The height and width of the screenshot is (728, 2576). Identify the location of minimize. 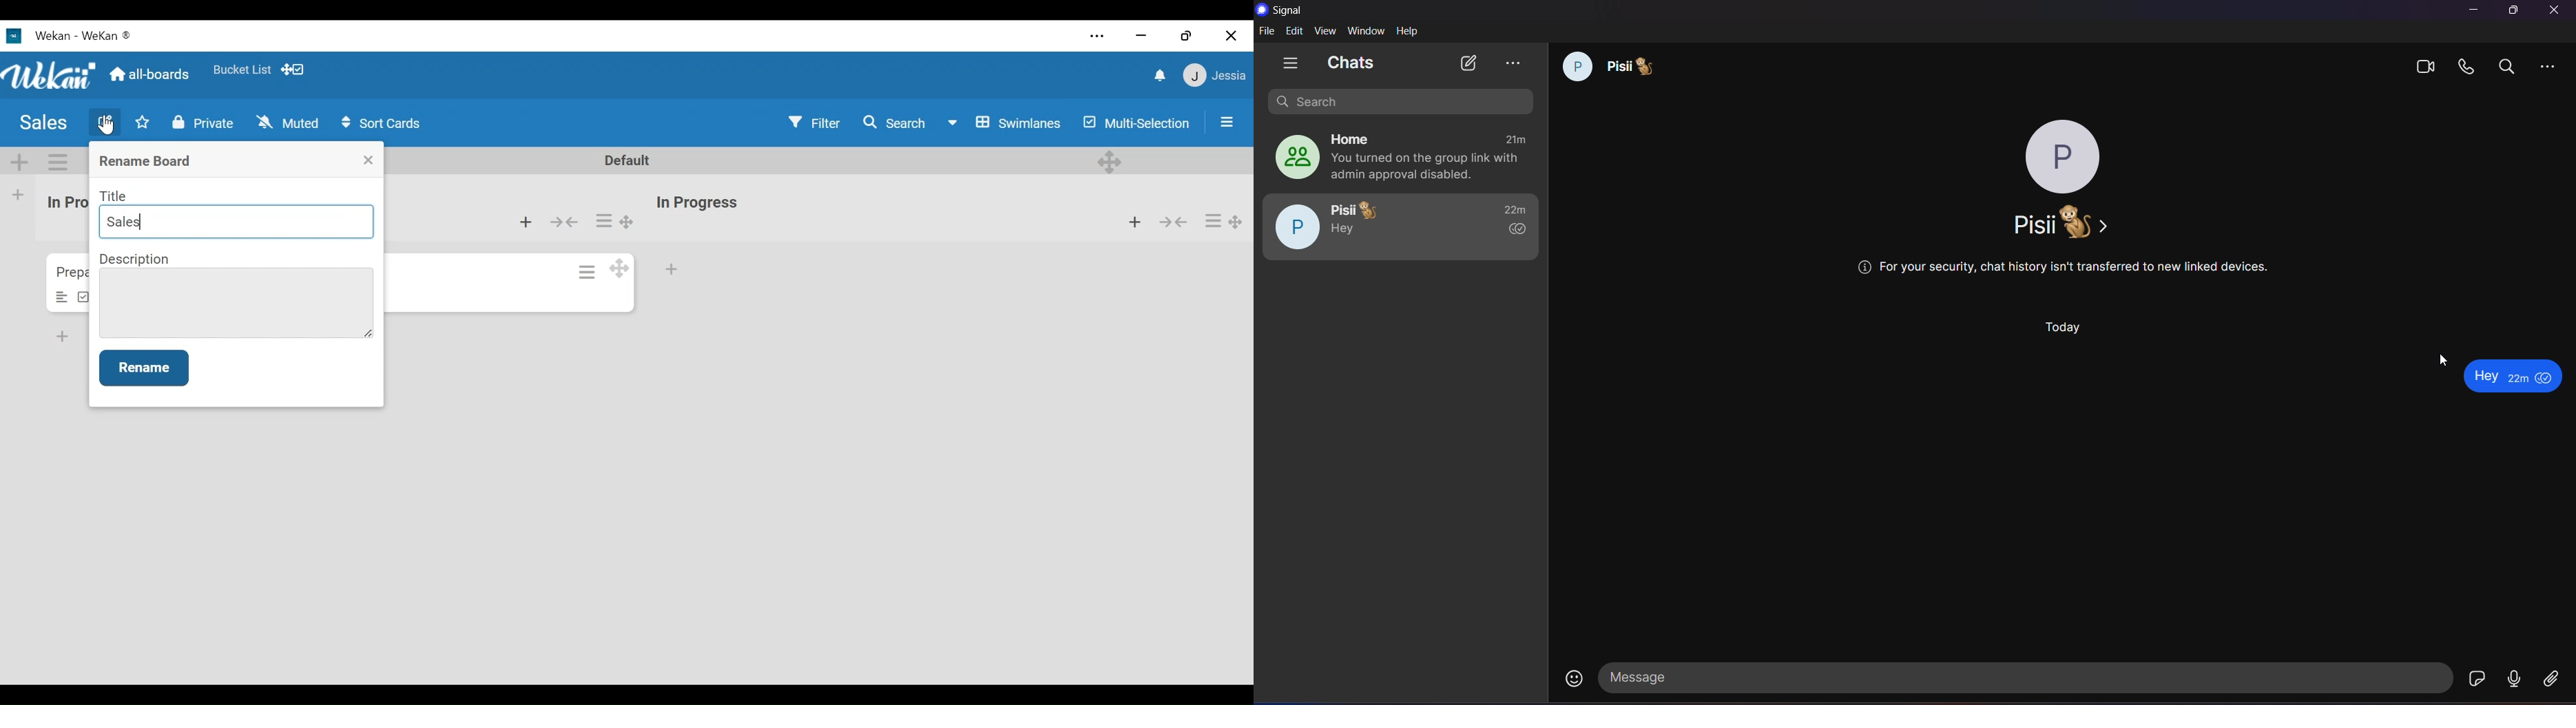
(2475, 10).